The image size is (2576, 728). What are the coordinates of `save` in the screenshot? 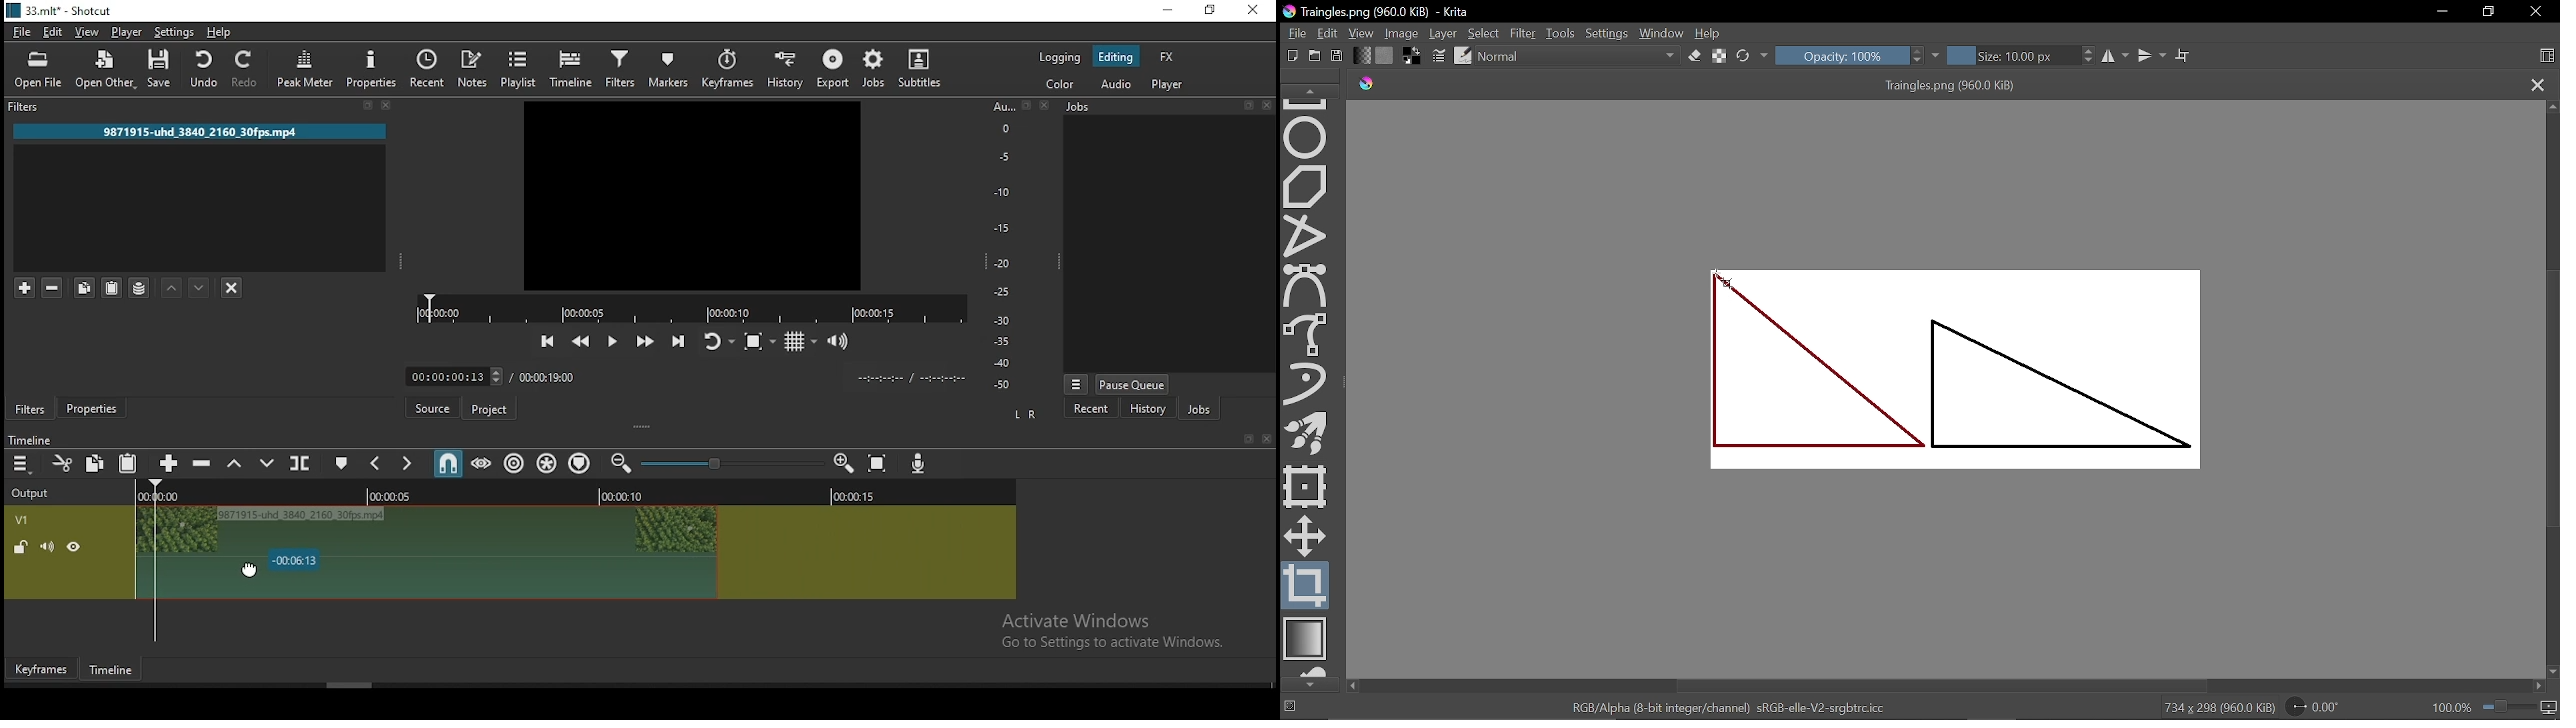 It's located at (164, 70).